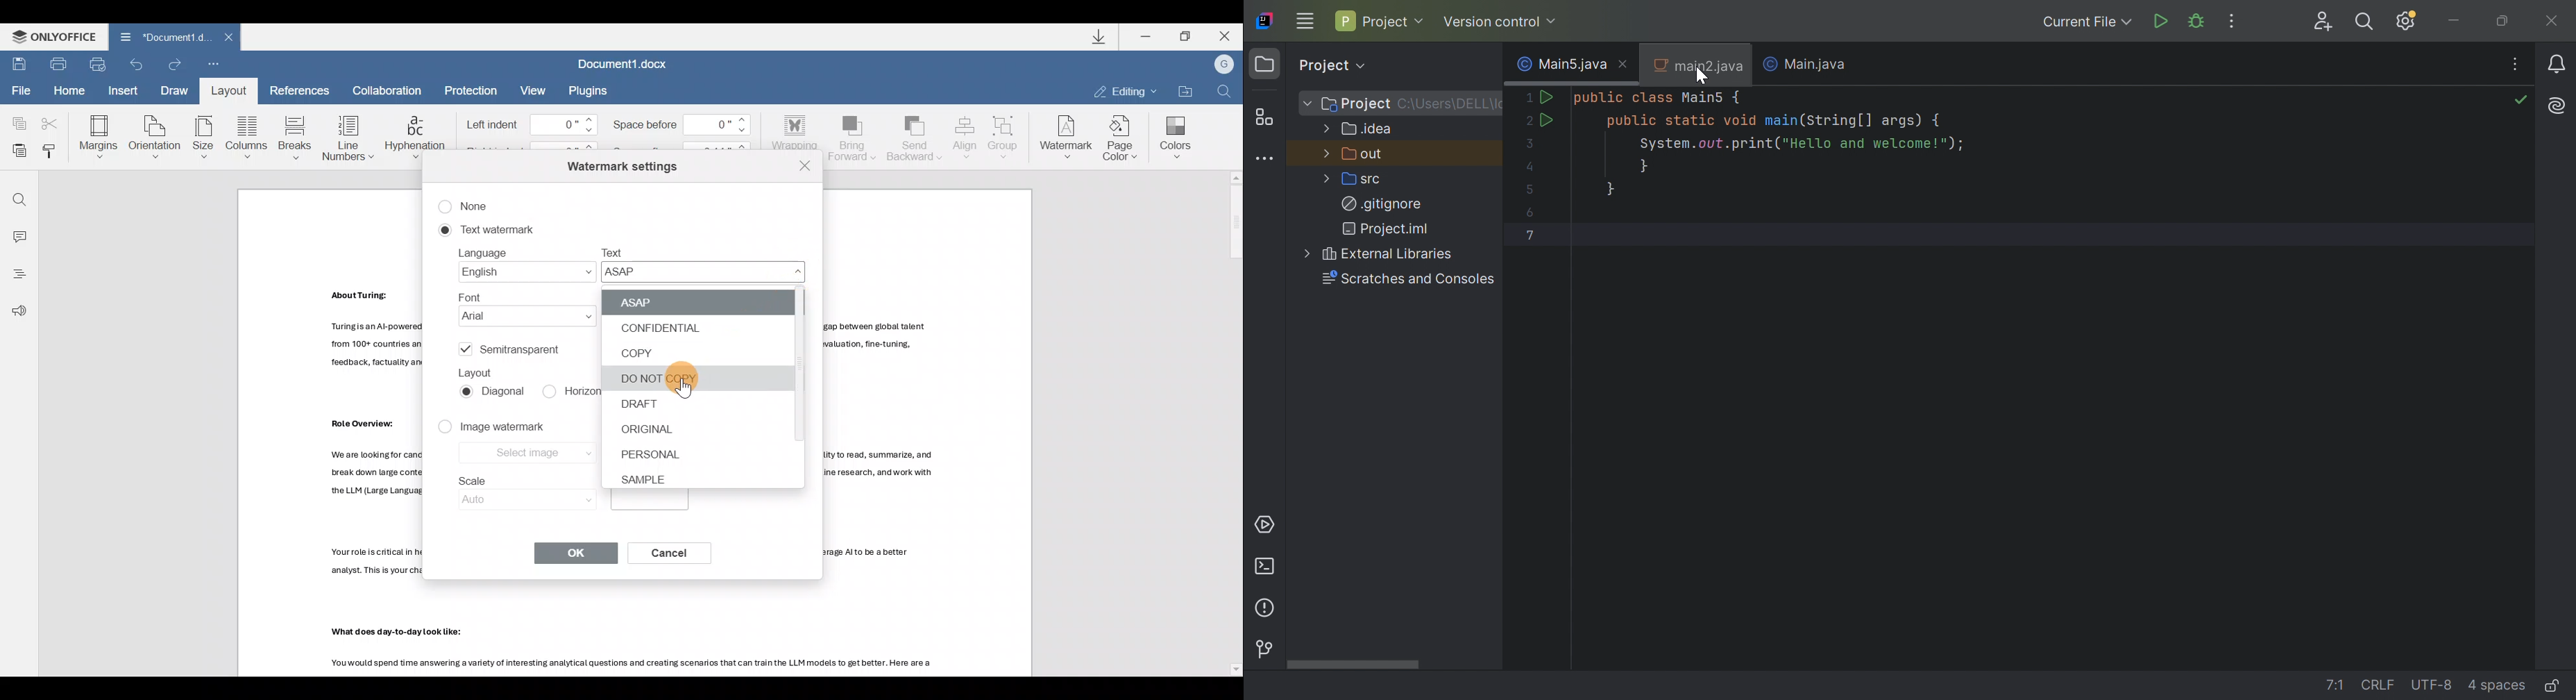  What do you see at coordinates (1223, 36) in the screenshot?
I see `Close` at bounding box center [1223, 36].